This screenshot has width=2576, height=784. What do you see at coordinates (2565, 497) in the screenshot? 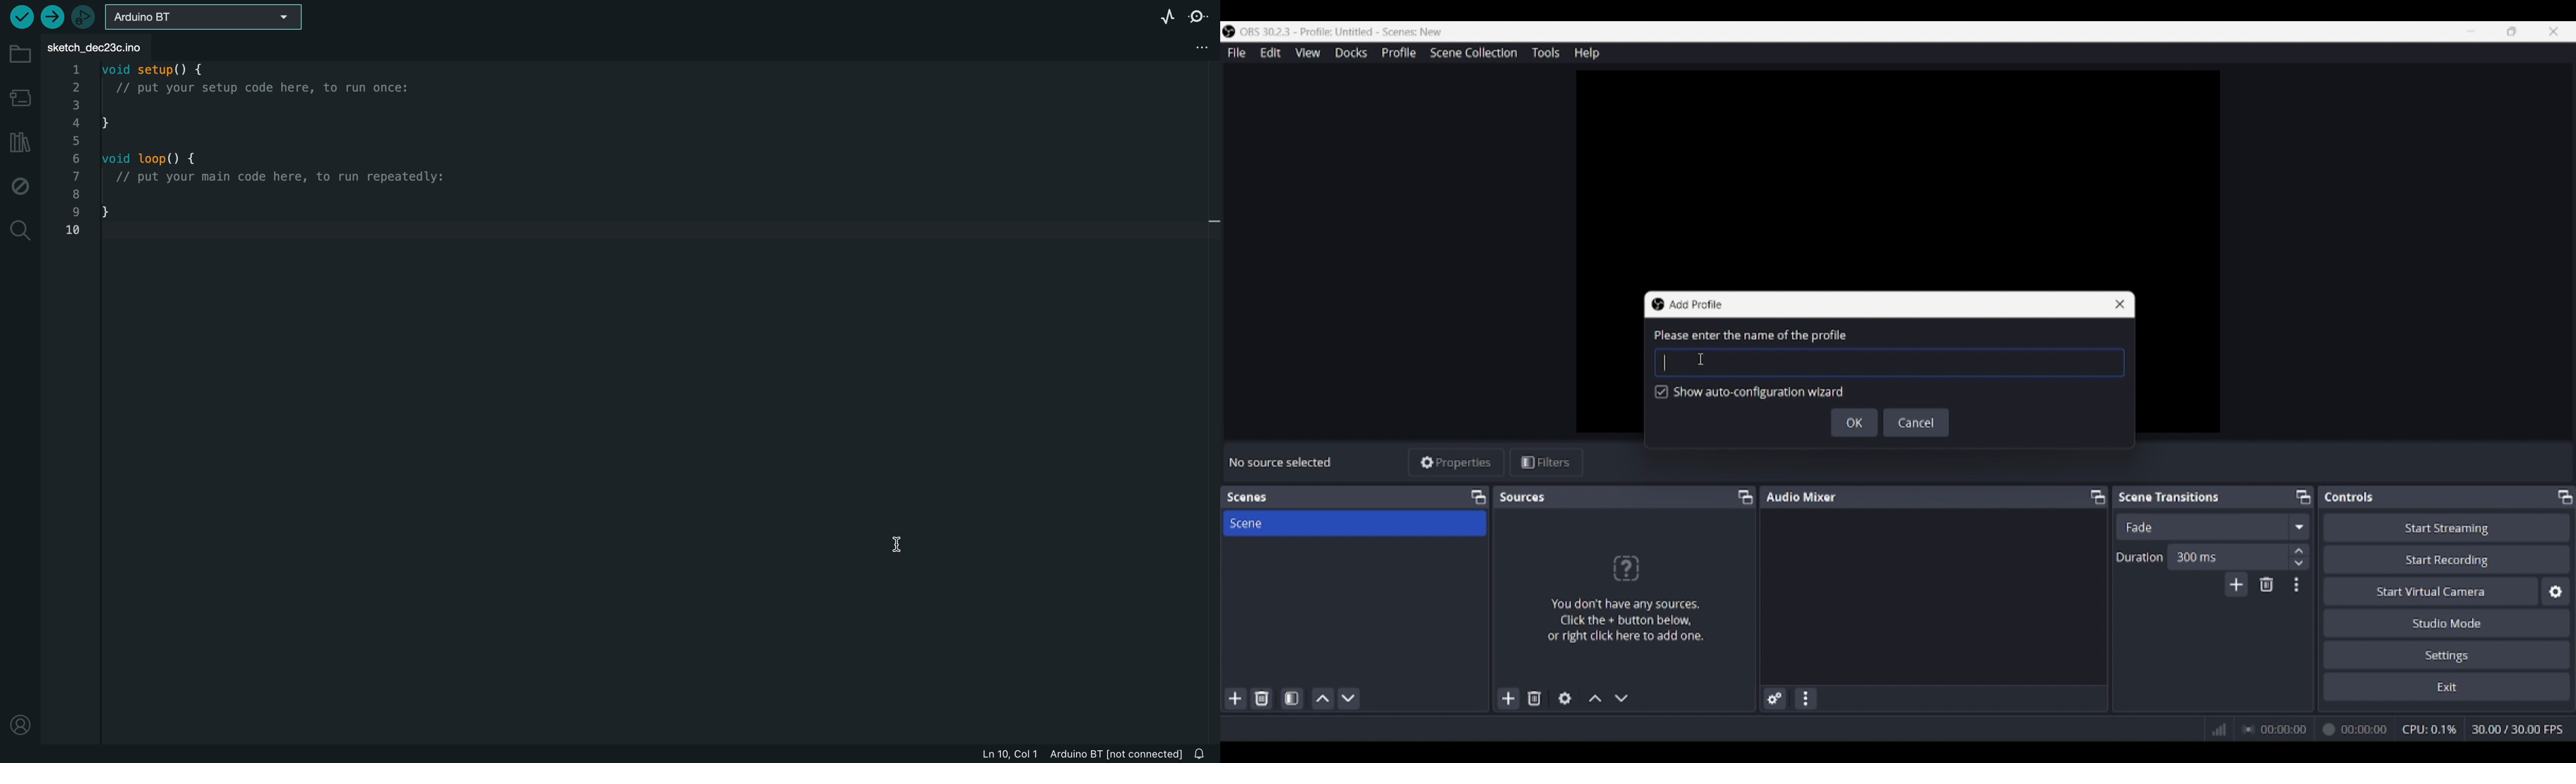
I see `Float controls panel` at bounding box center [2565, 497].